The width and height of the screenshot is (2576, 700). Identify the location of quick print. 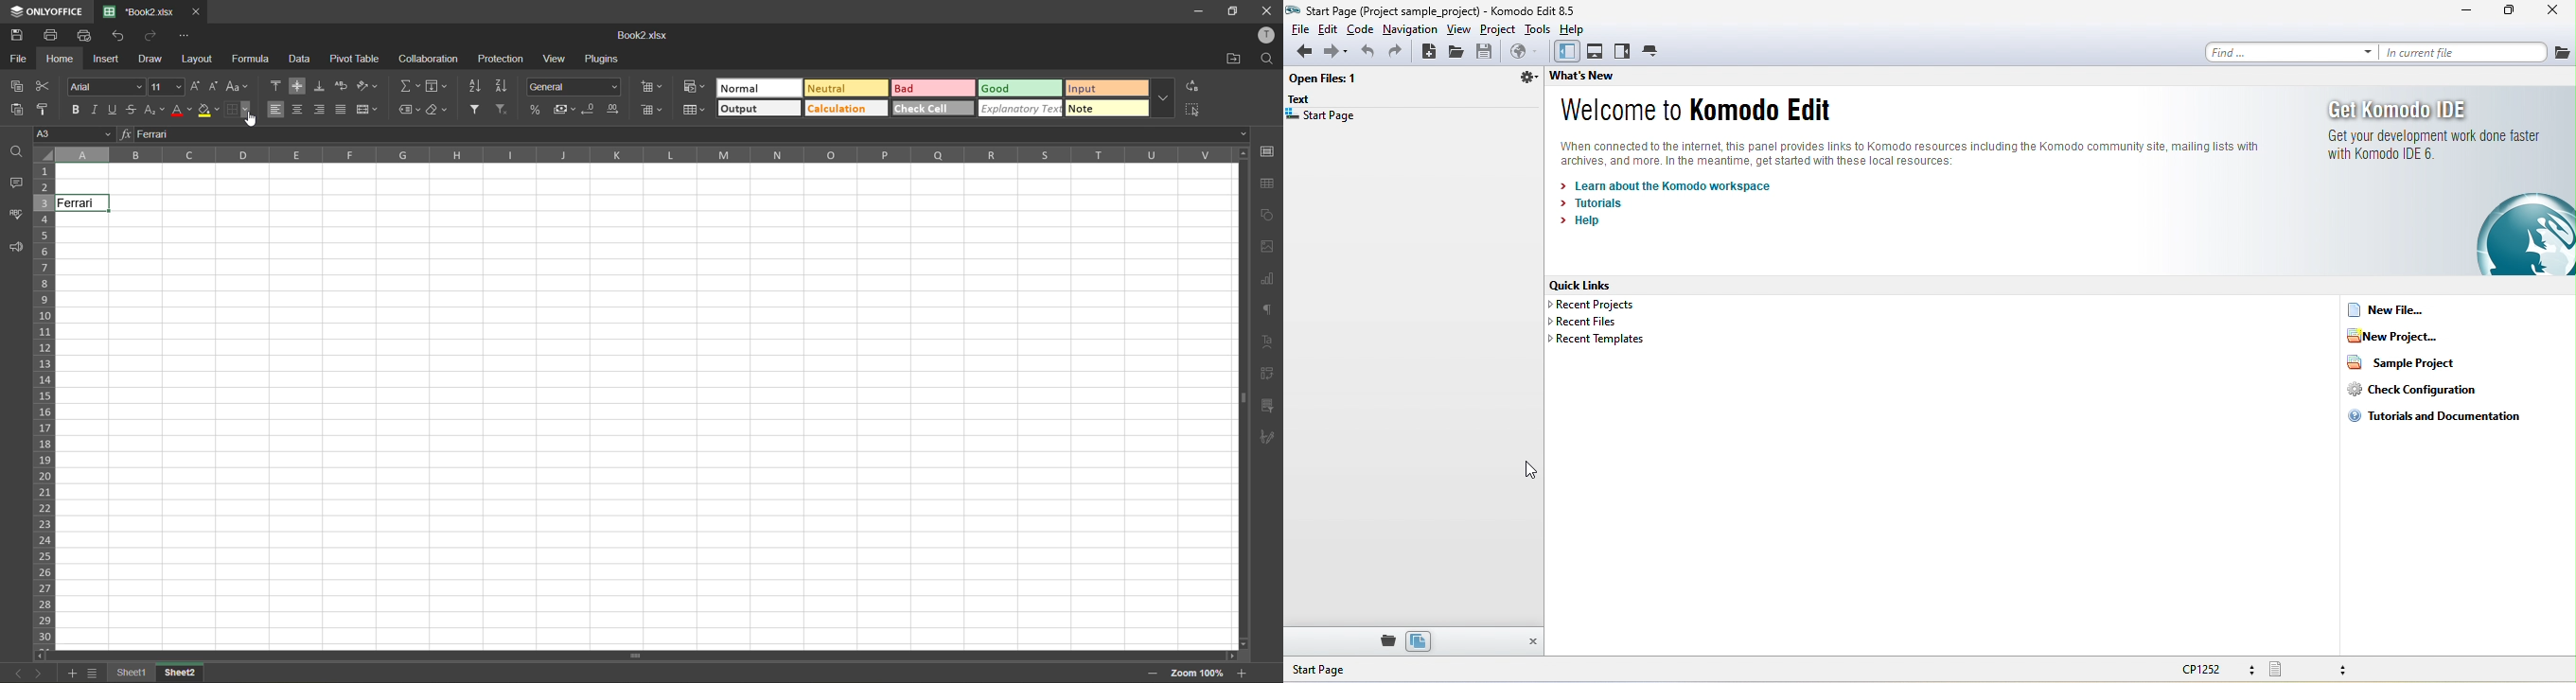
(86, 35).